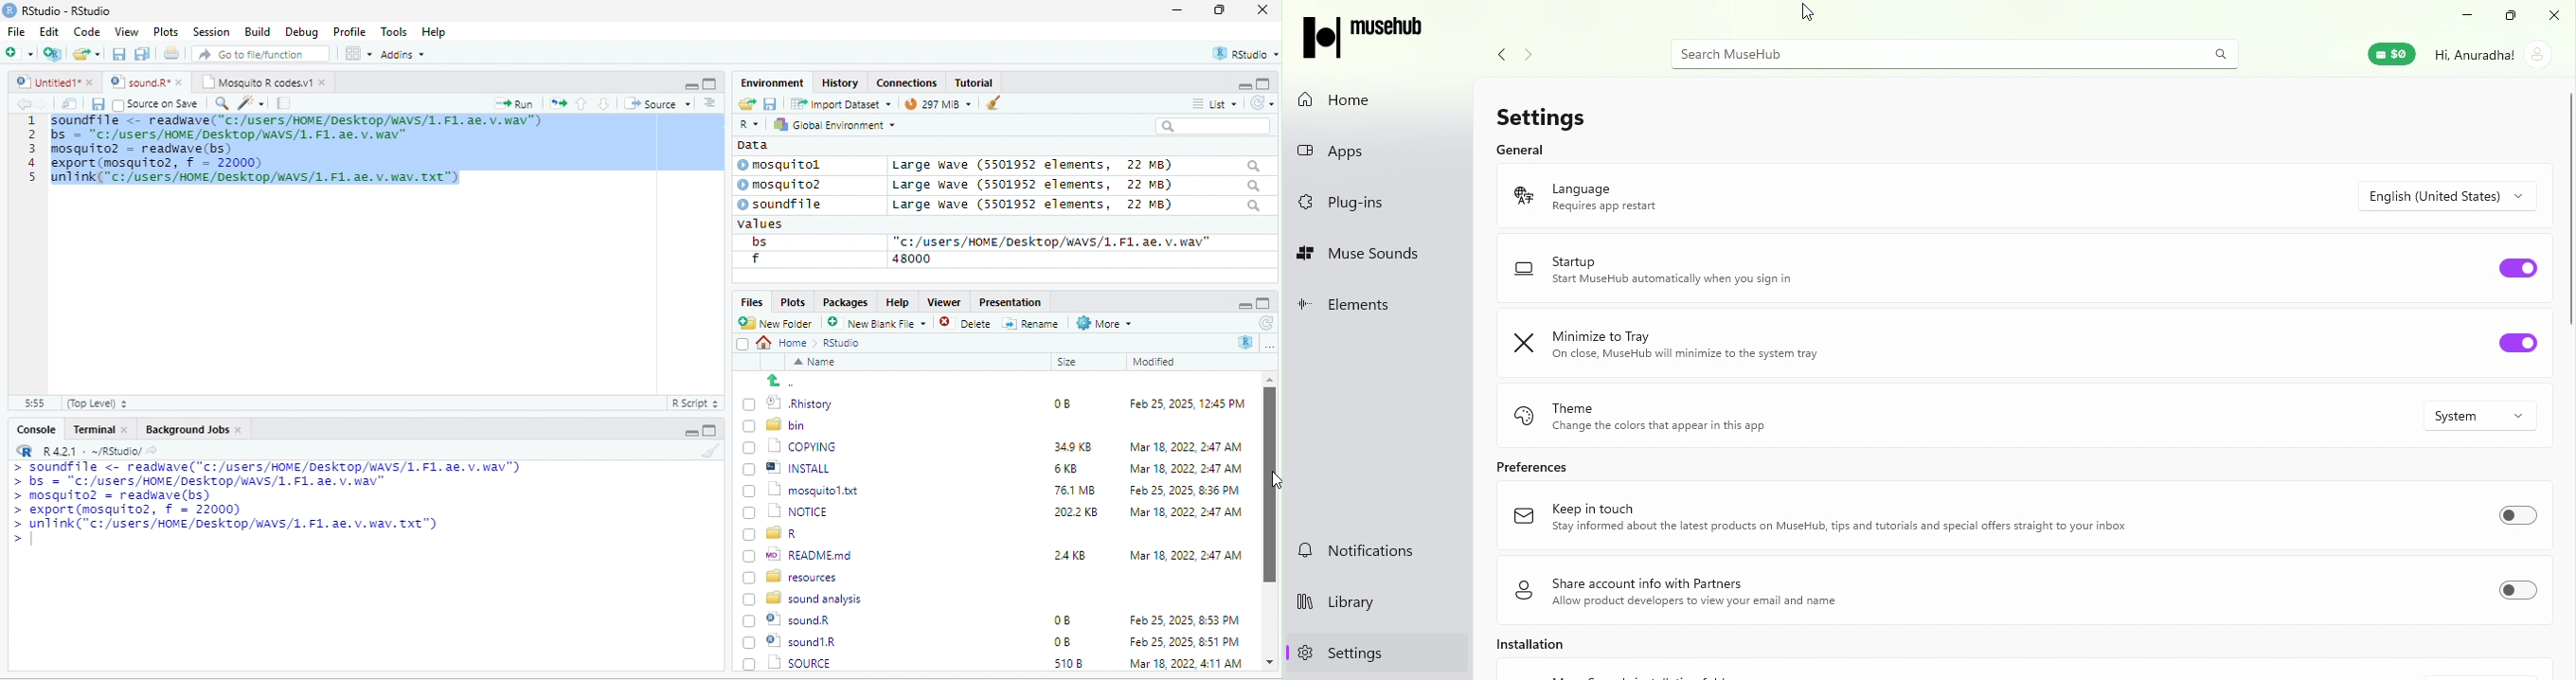 The width and height of the screenshot is (2576, 700). I want to click on values, so click(770, 224).